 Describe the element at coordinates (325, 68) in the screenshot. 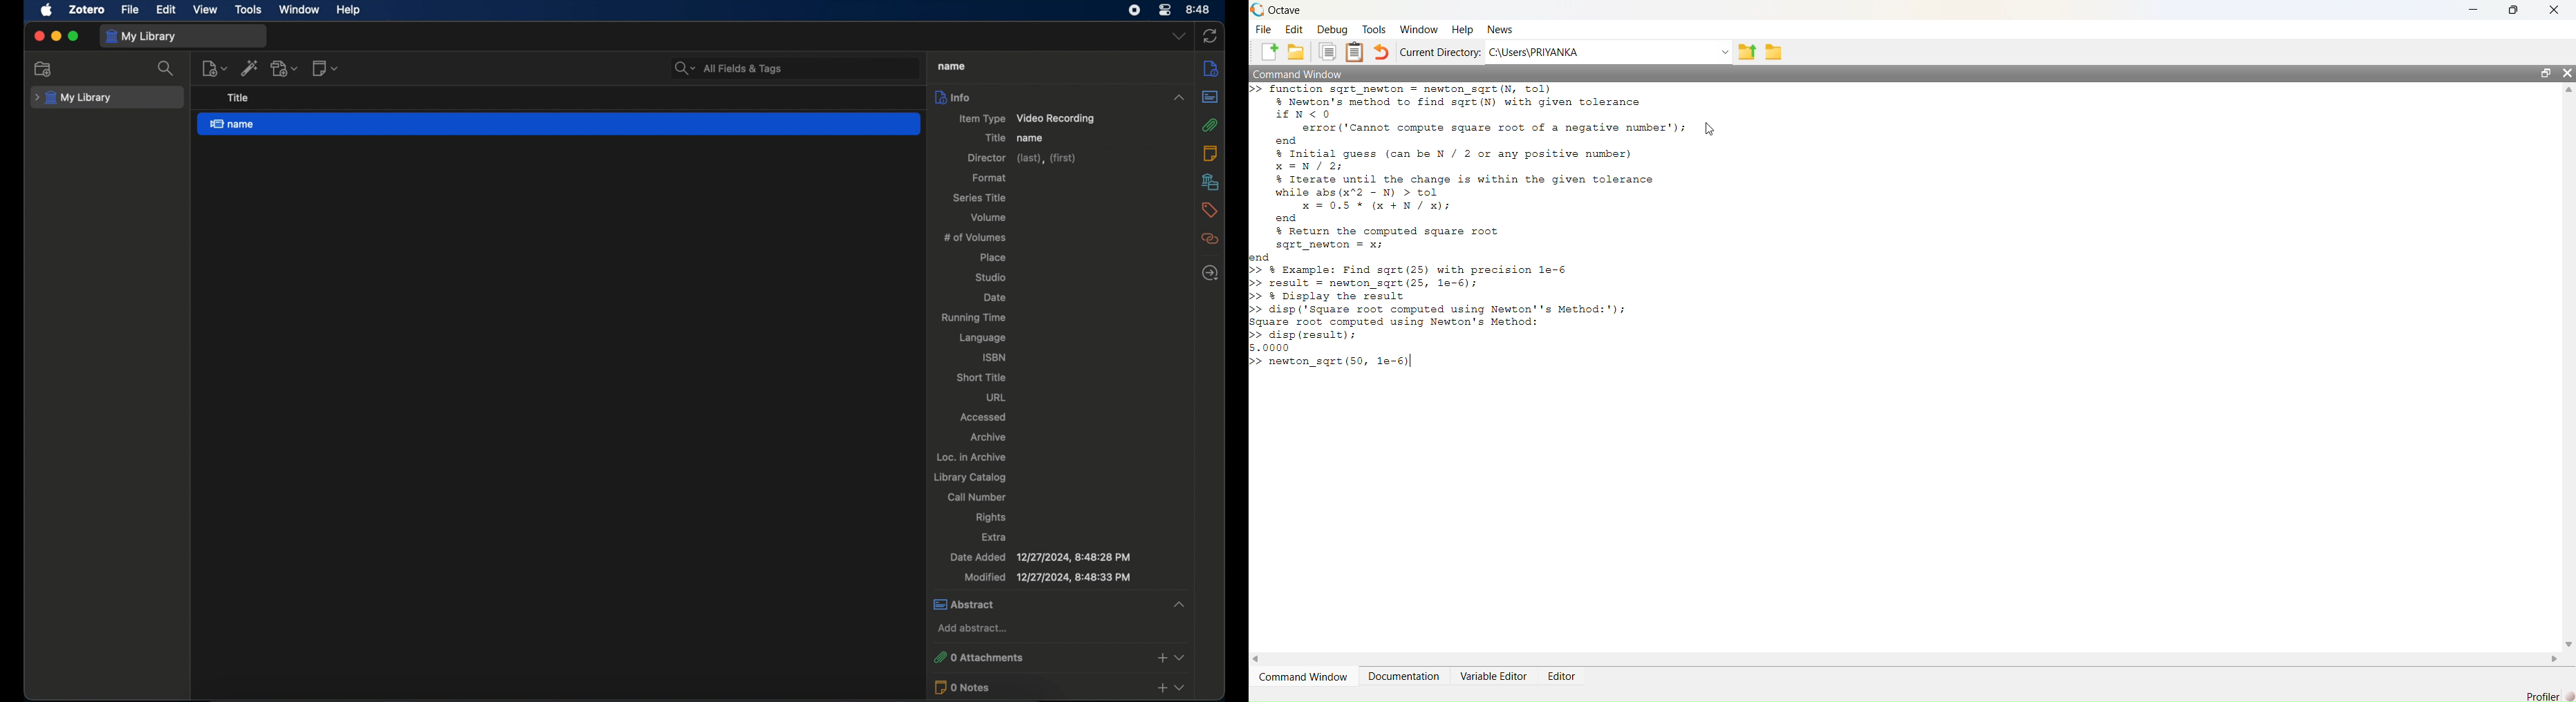

I see `new note` at that location.